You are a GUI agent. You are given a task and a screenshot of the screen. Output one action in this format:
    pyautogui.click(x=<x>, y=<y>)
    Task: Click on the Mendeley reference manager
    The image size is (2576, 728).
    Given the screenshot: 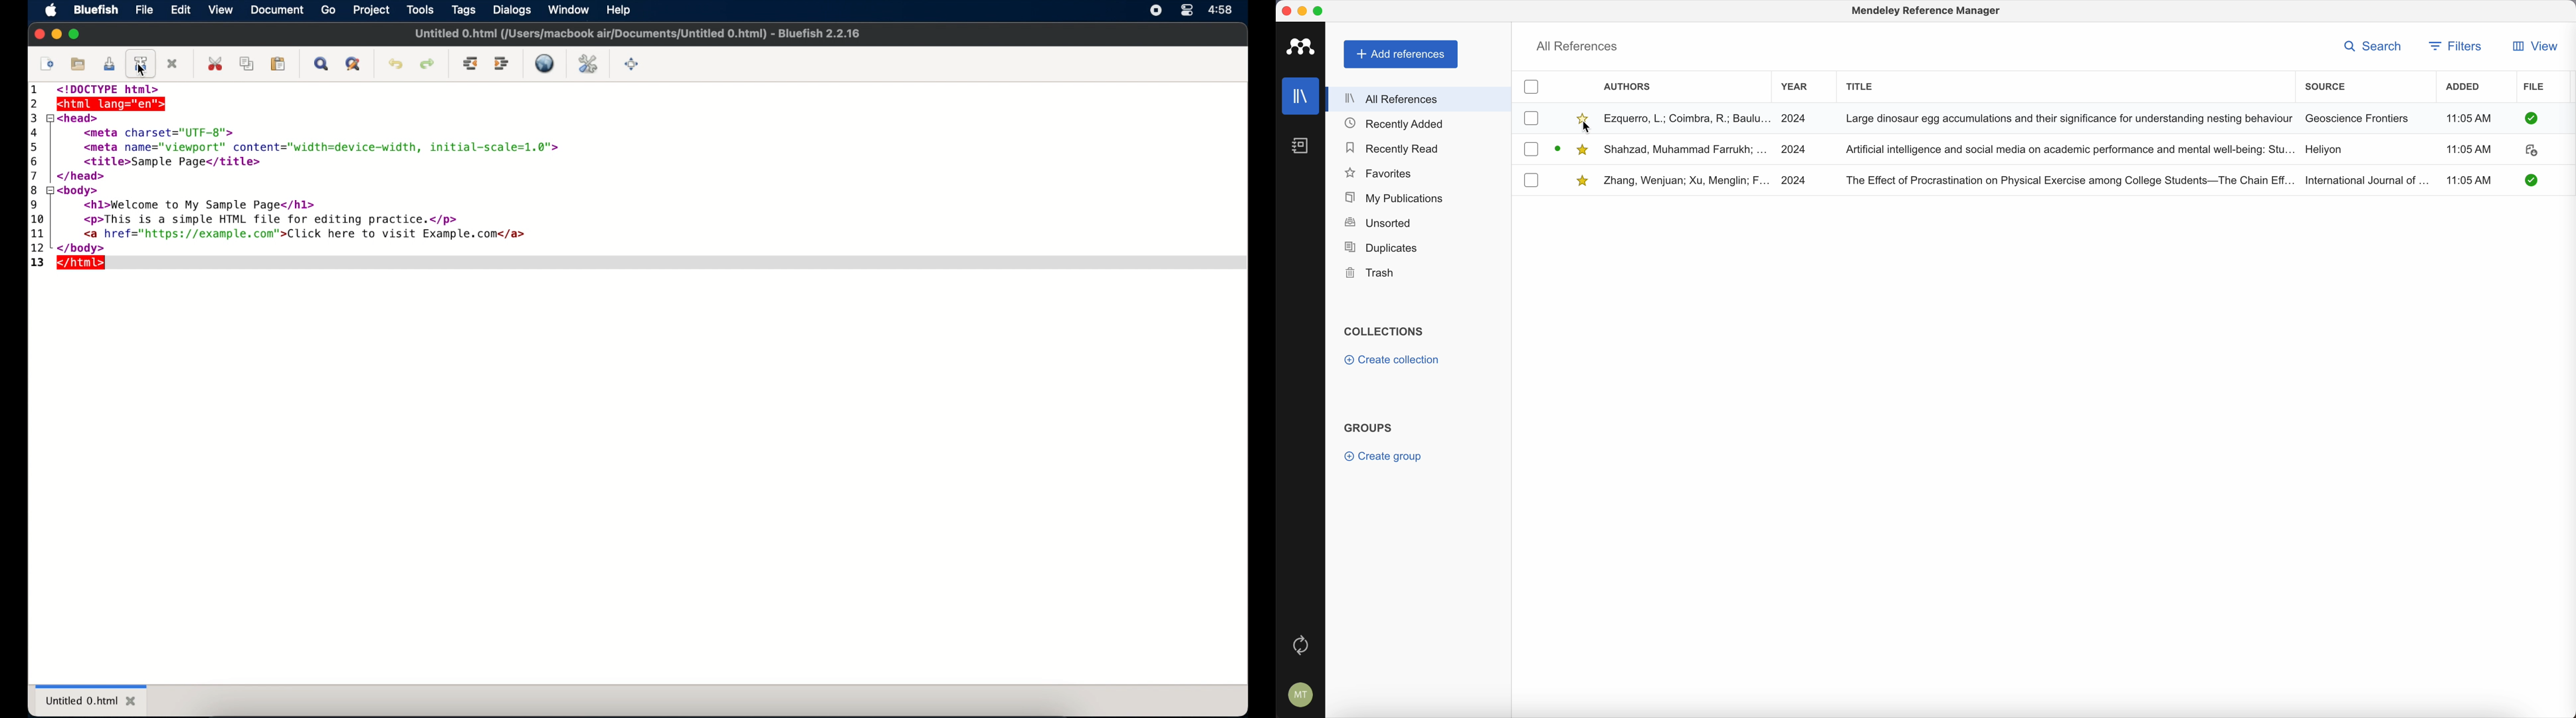 What is the action you would take?
    pyautogui.click(x=1927, y=13)
    